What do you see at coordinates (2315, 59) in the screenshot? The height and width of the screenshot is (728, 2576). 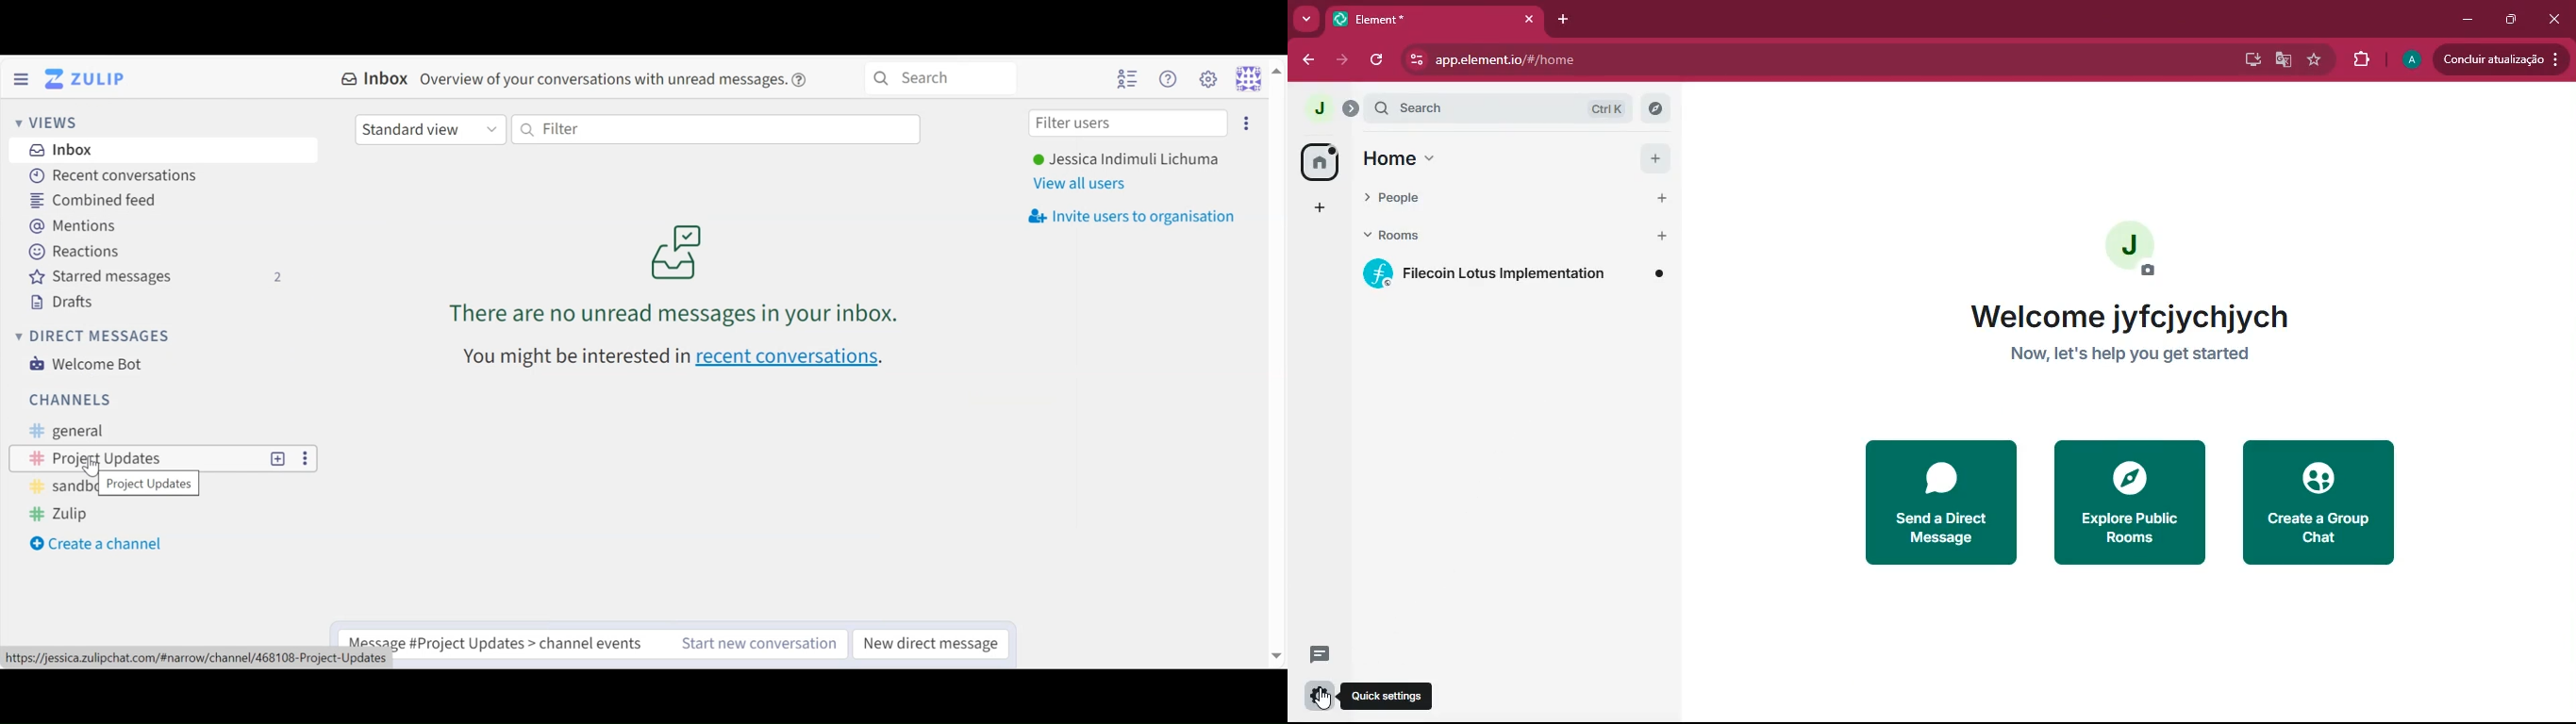 I see `favourite` at bounding box center [2315, 59].